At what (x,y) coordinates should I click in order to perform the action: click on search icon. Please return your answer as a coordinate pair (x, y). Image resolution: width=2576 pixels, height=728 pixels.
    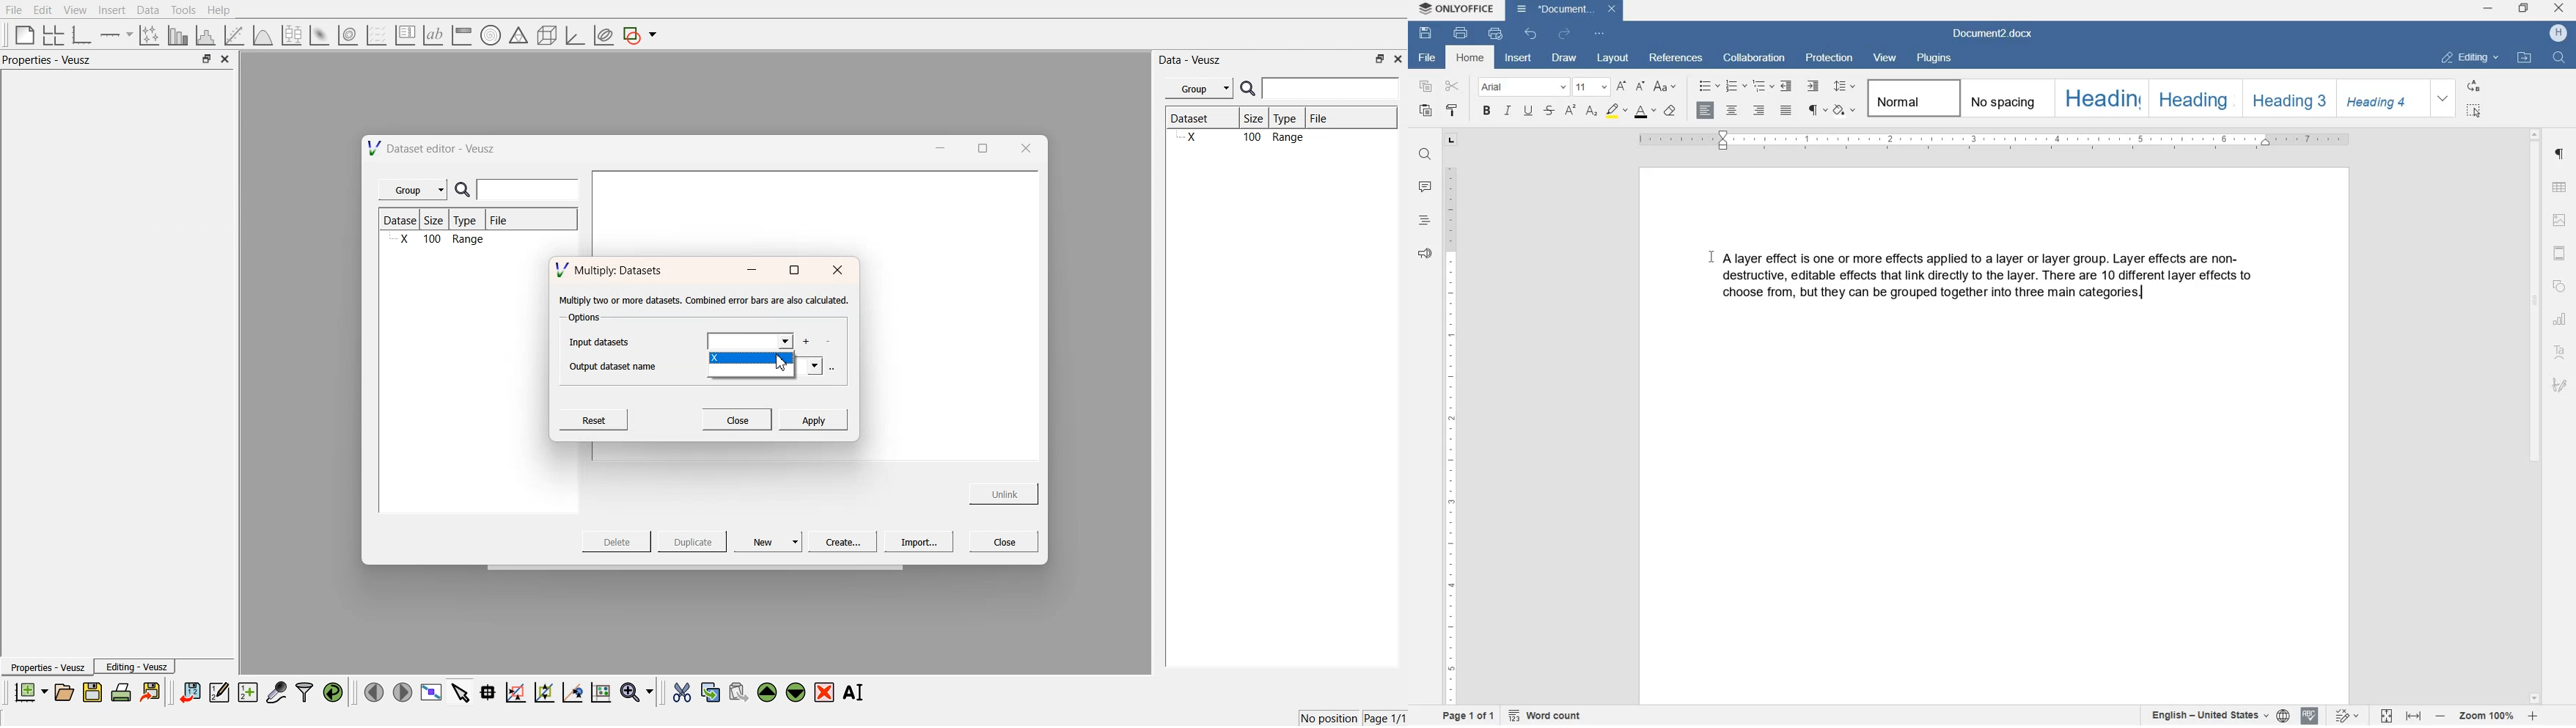
    Looking at the image, I should click on (1250, 88).